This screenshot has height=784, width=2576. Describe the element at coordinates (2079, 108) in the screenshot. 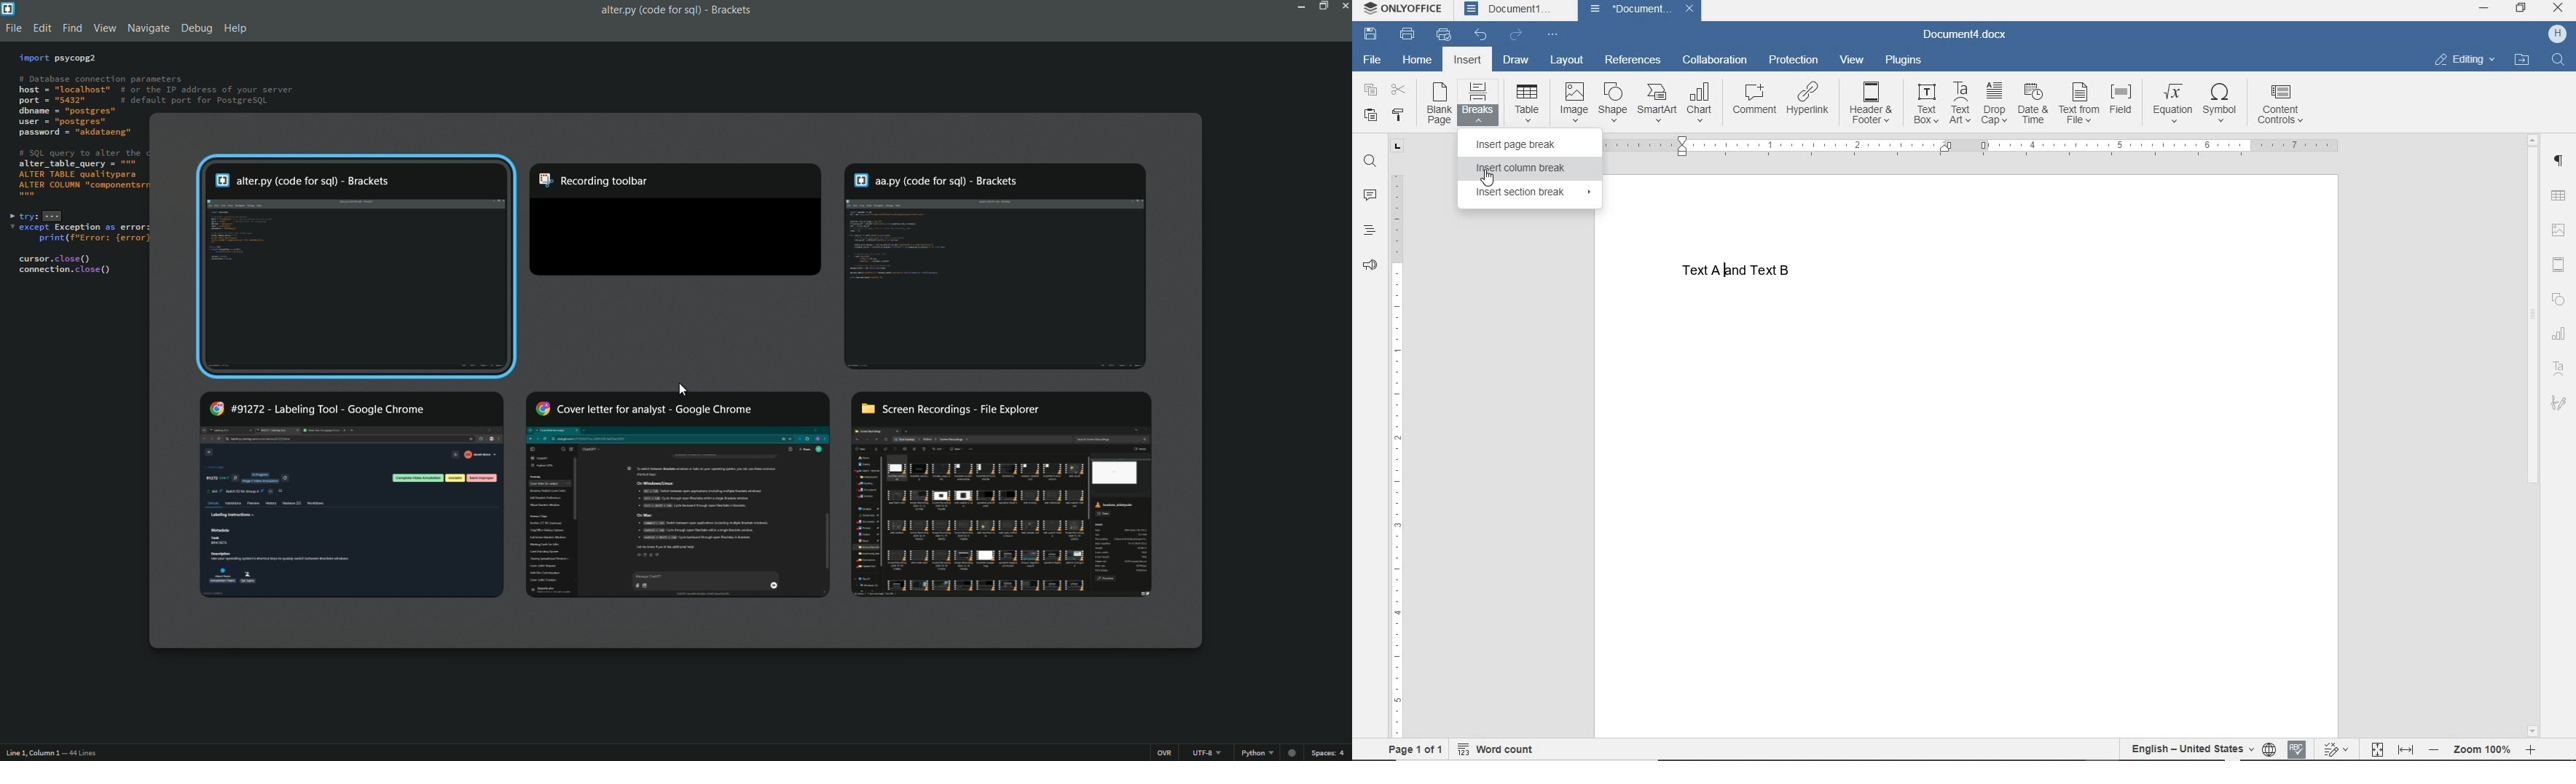

I see `TEXT FROM FILE` at that location.